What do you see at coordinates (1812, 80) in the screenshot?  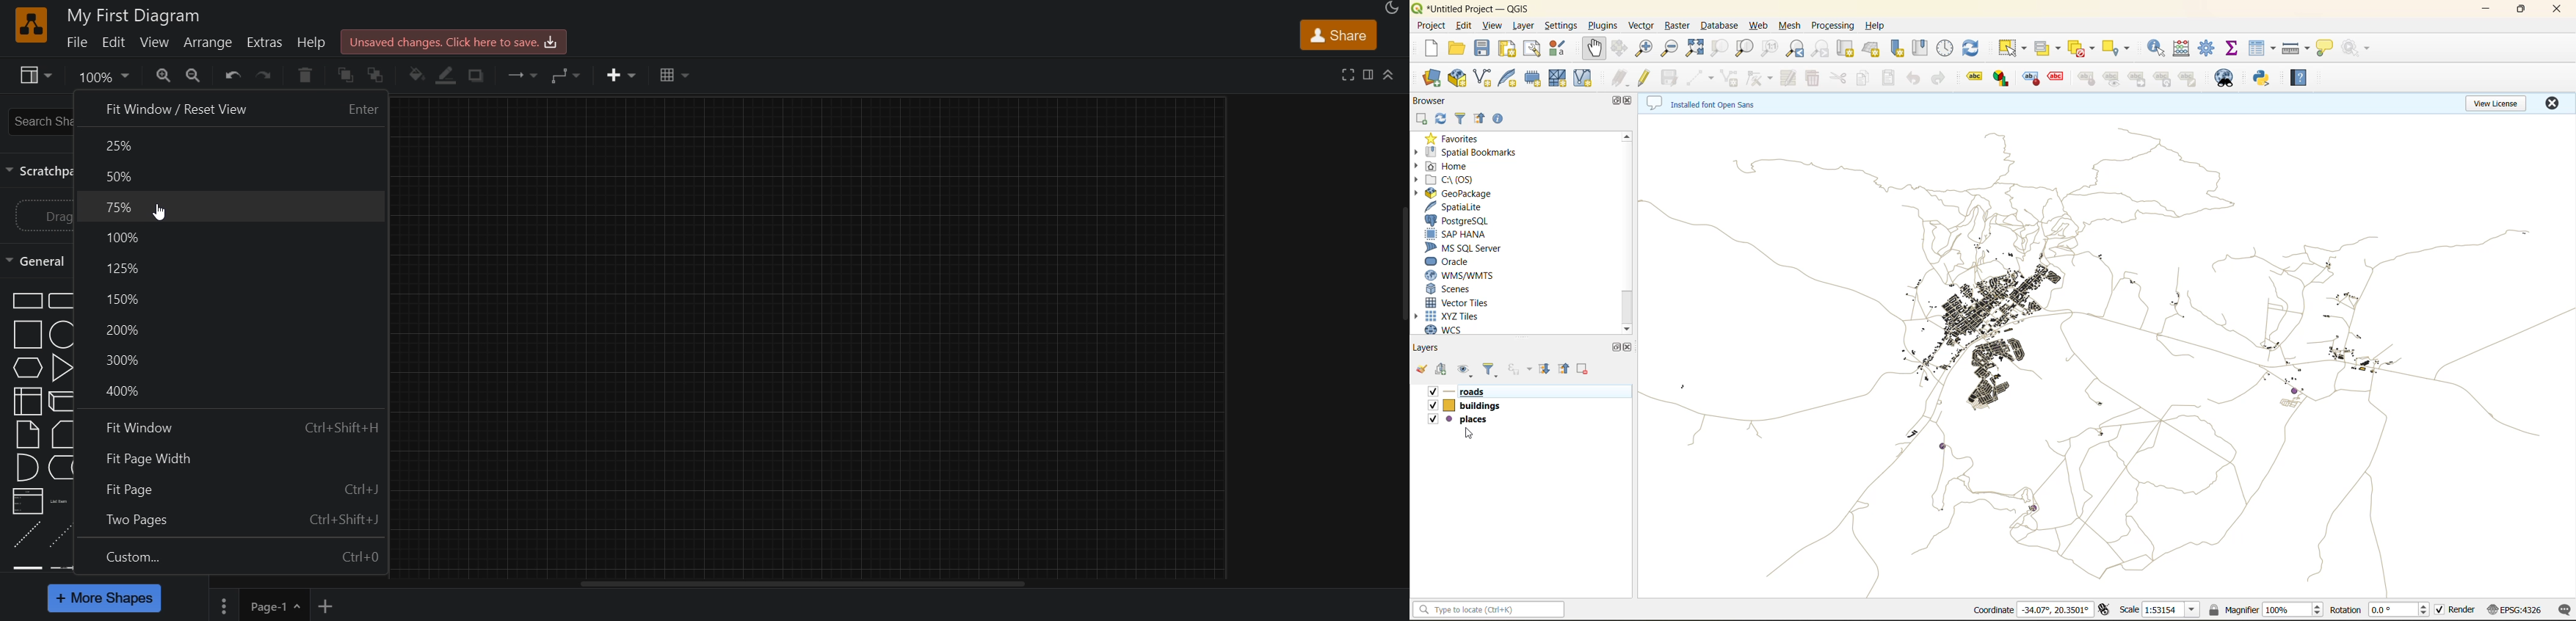 I see `delete` at bounding box center [1812, 80].